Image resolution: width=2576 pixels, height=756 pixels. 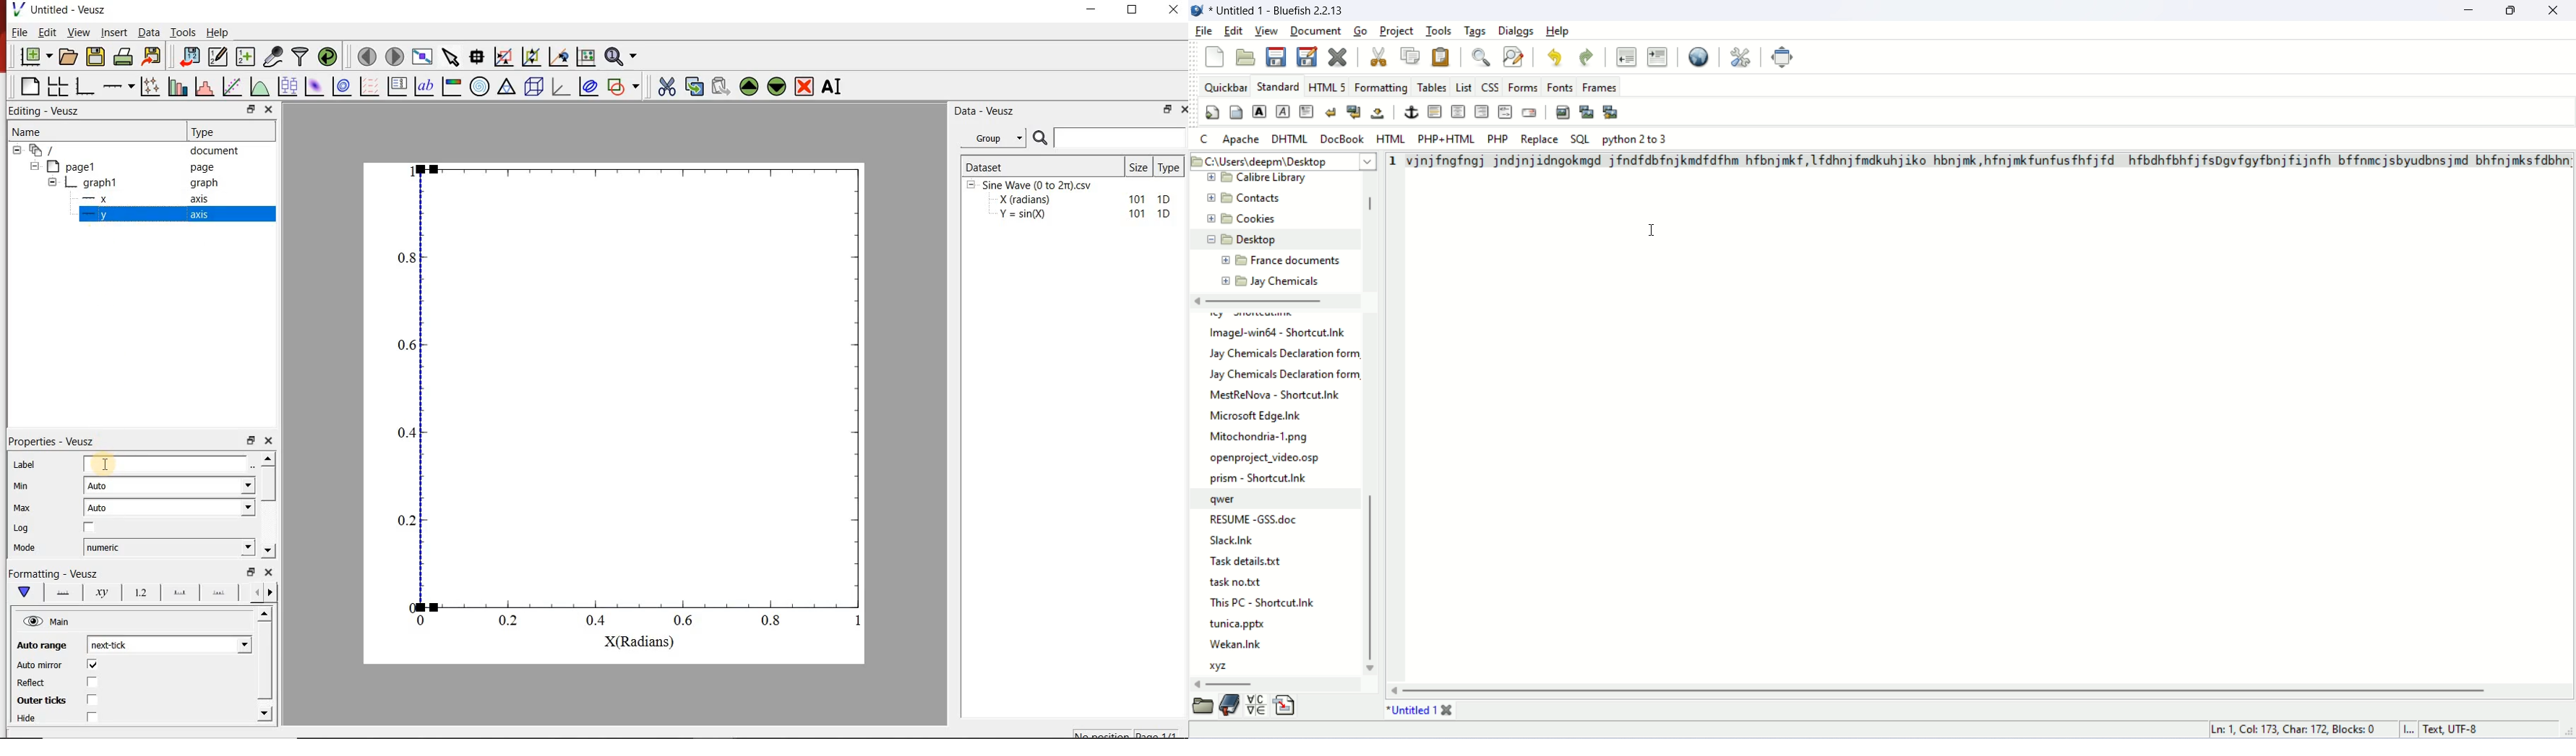 I want to click on Sine Wave (0 to 2m).csvX (radians) 101 1DY =sin(Q) 101 1D, so click(x=1071, y=203).